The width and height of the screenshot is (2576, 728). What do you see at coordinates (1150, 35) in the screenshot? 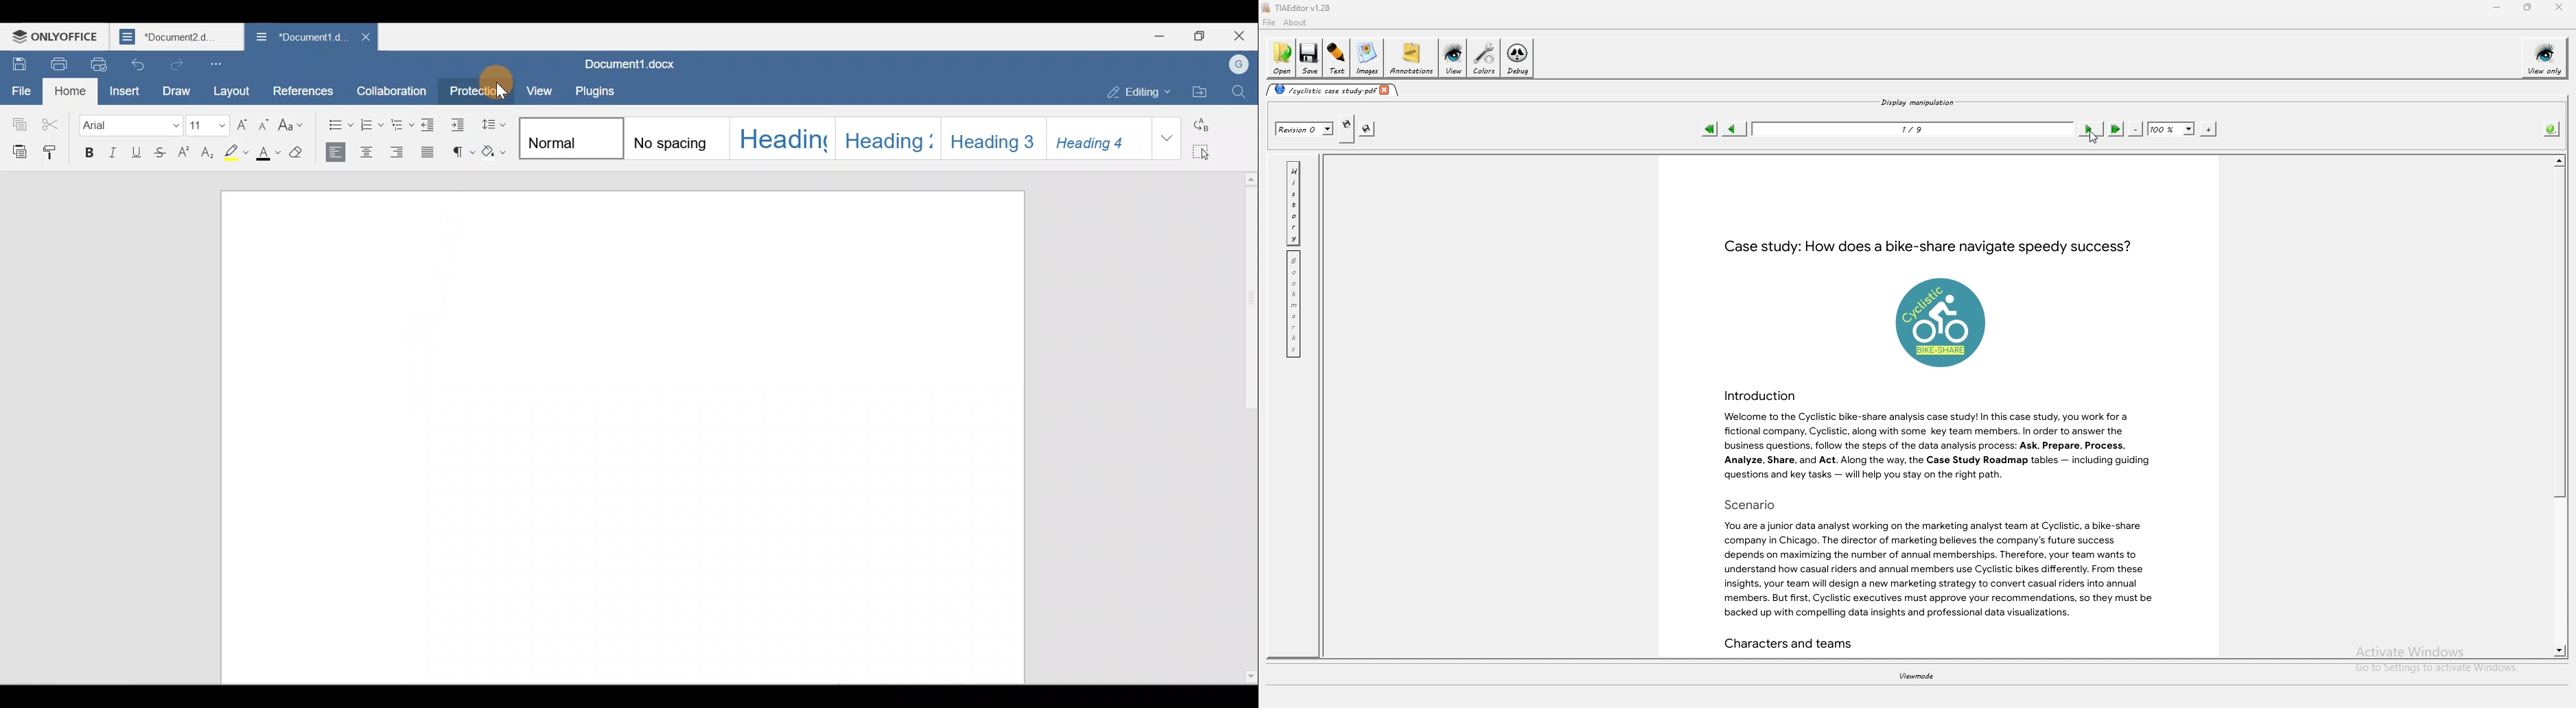
I see `Minimize` at bounding box center [1150, 35].